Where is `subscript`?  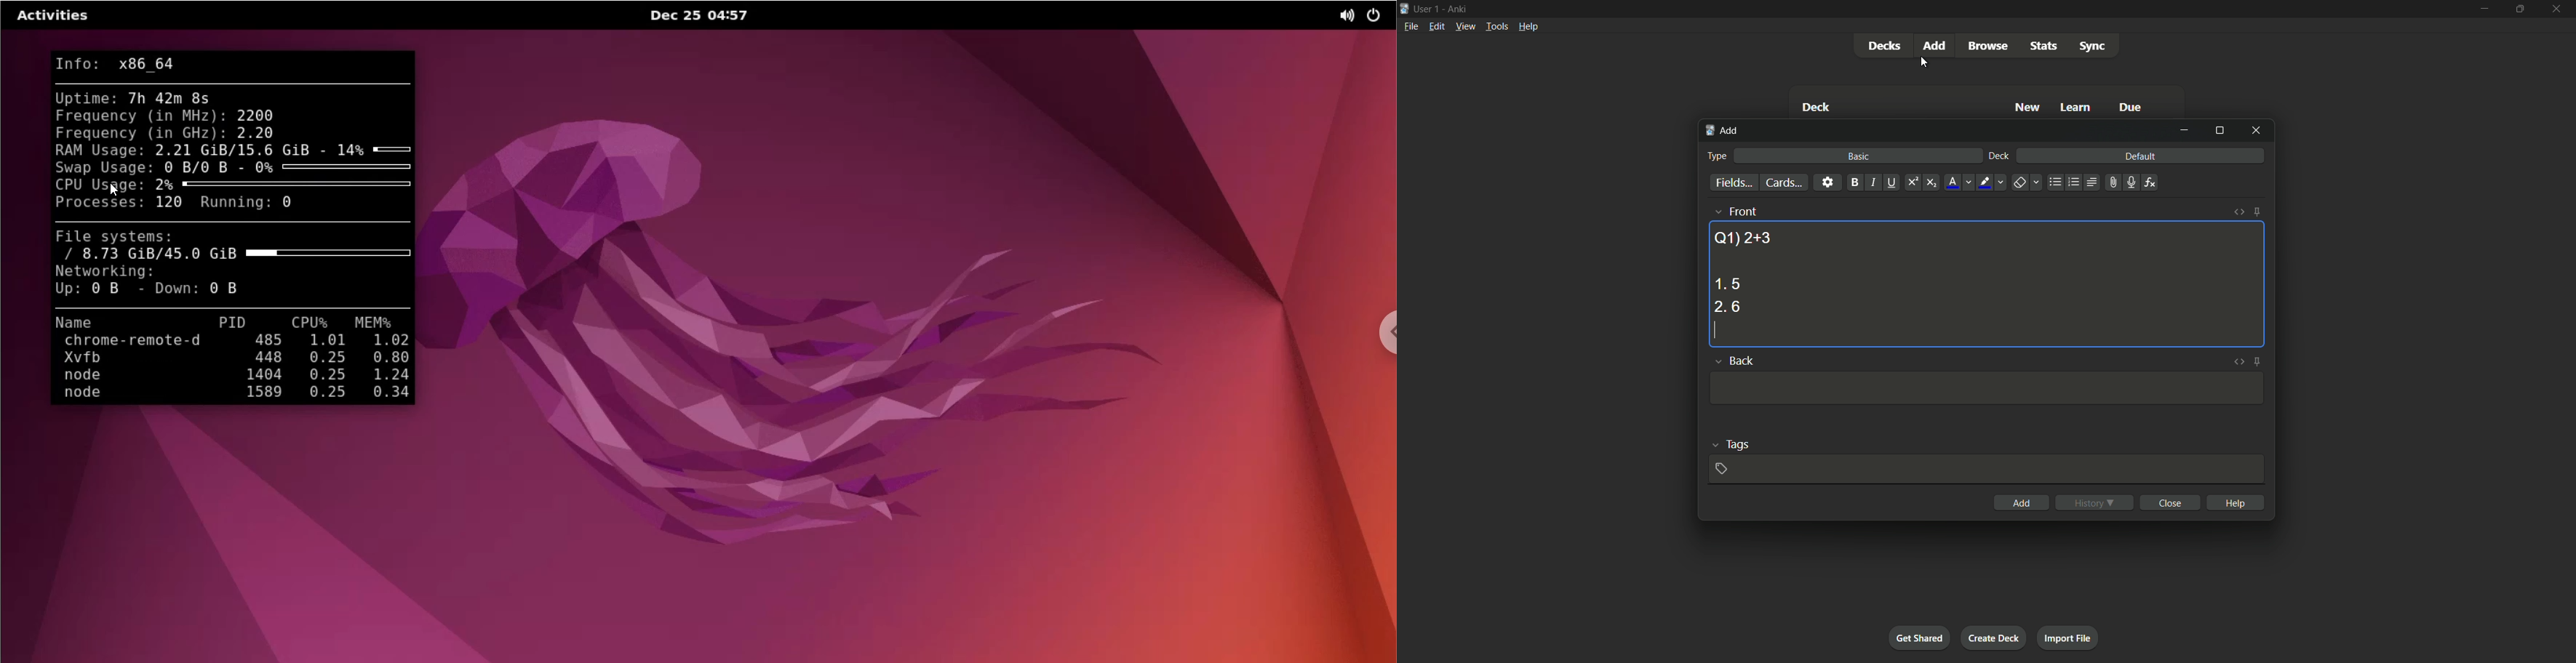
subscript is located at coordinates (1931, 183).